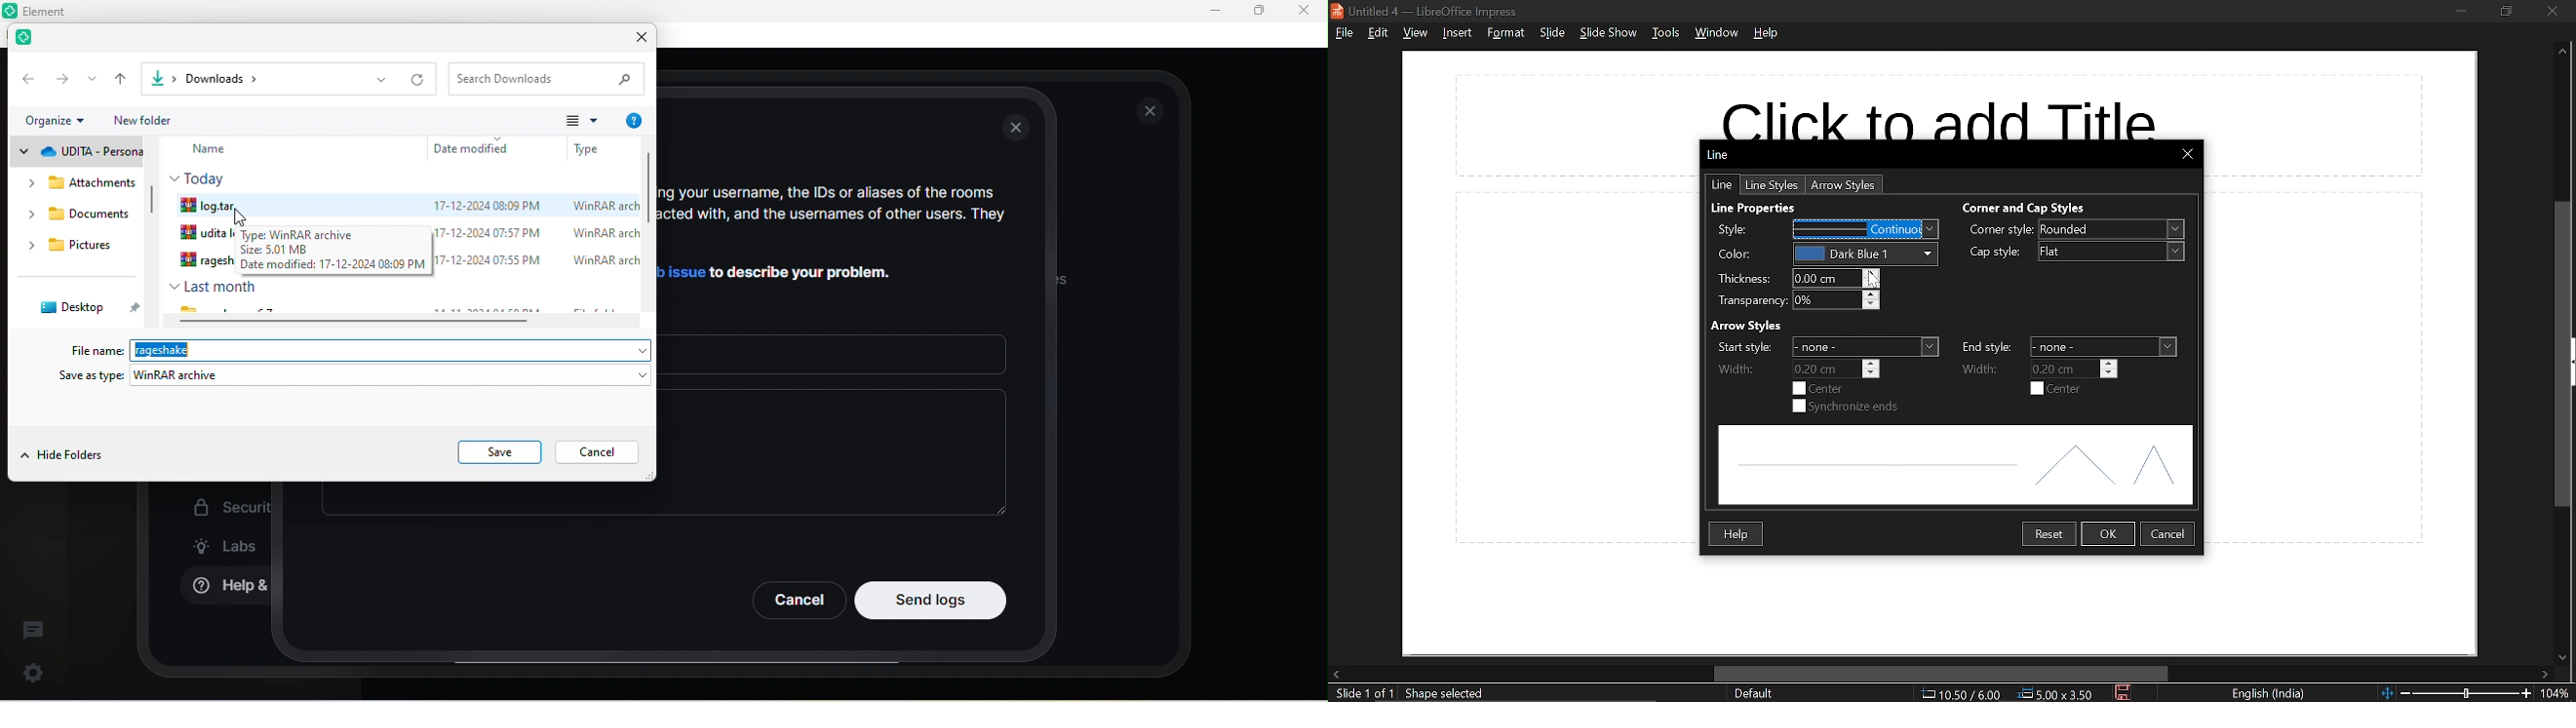 Image resolution: width=2576 pixels, height=728 pixels. Describe the element at coordinates (63, 457) in the screenshot. I see `hide folders` at that location.